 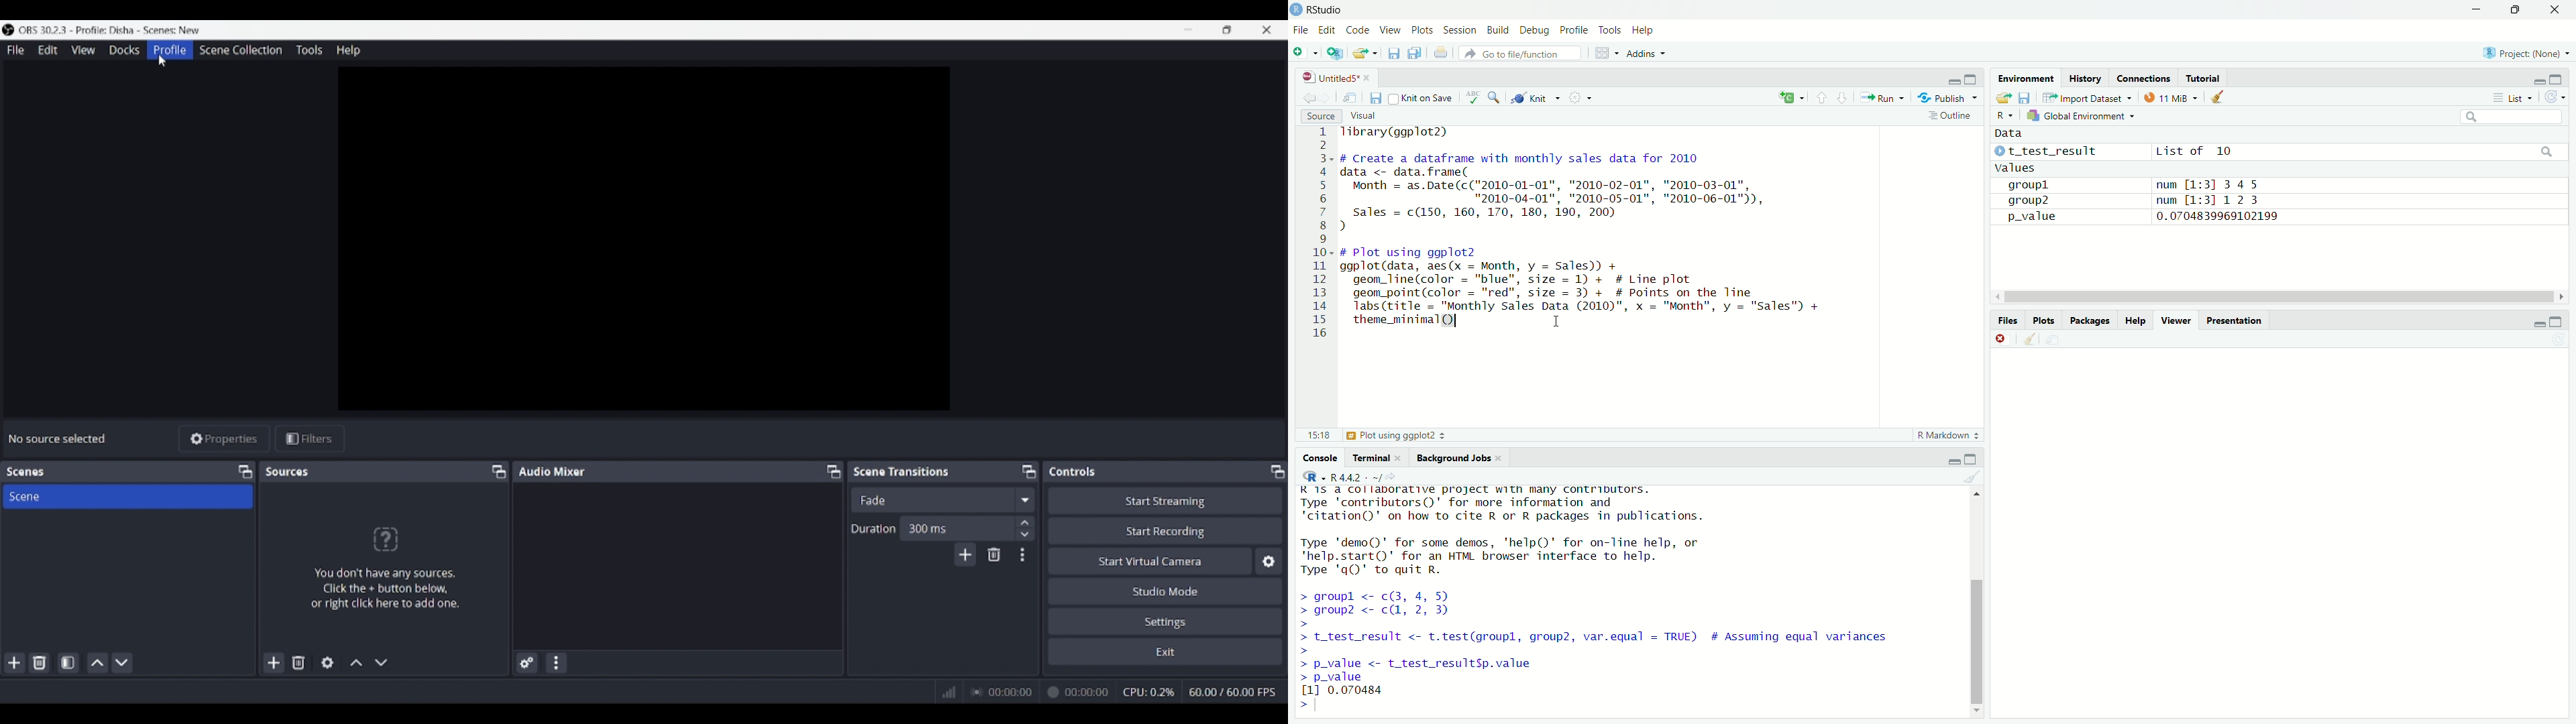 What do you see at coordinates (1974, 600) in the screenshot?
I see `scroll bar` at bounding box center [1974, 600].